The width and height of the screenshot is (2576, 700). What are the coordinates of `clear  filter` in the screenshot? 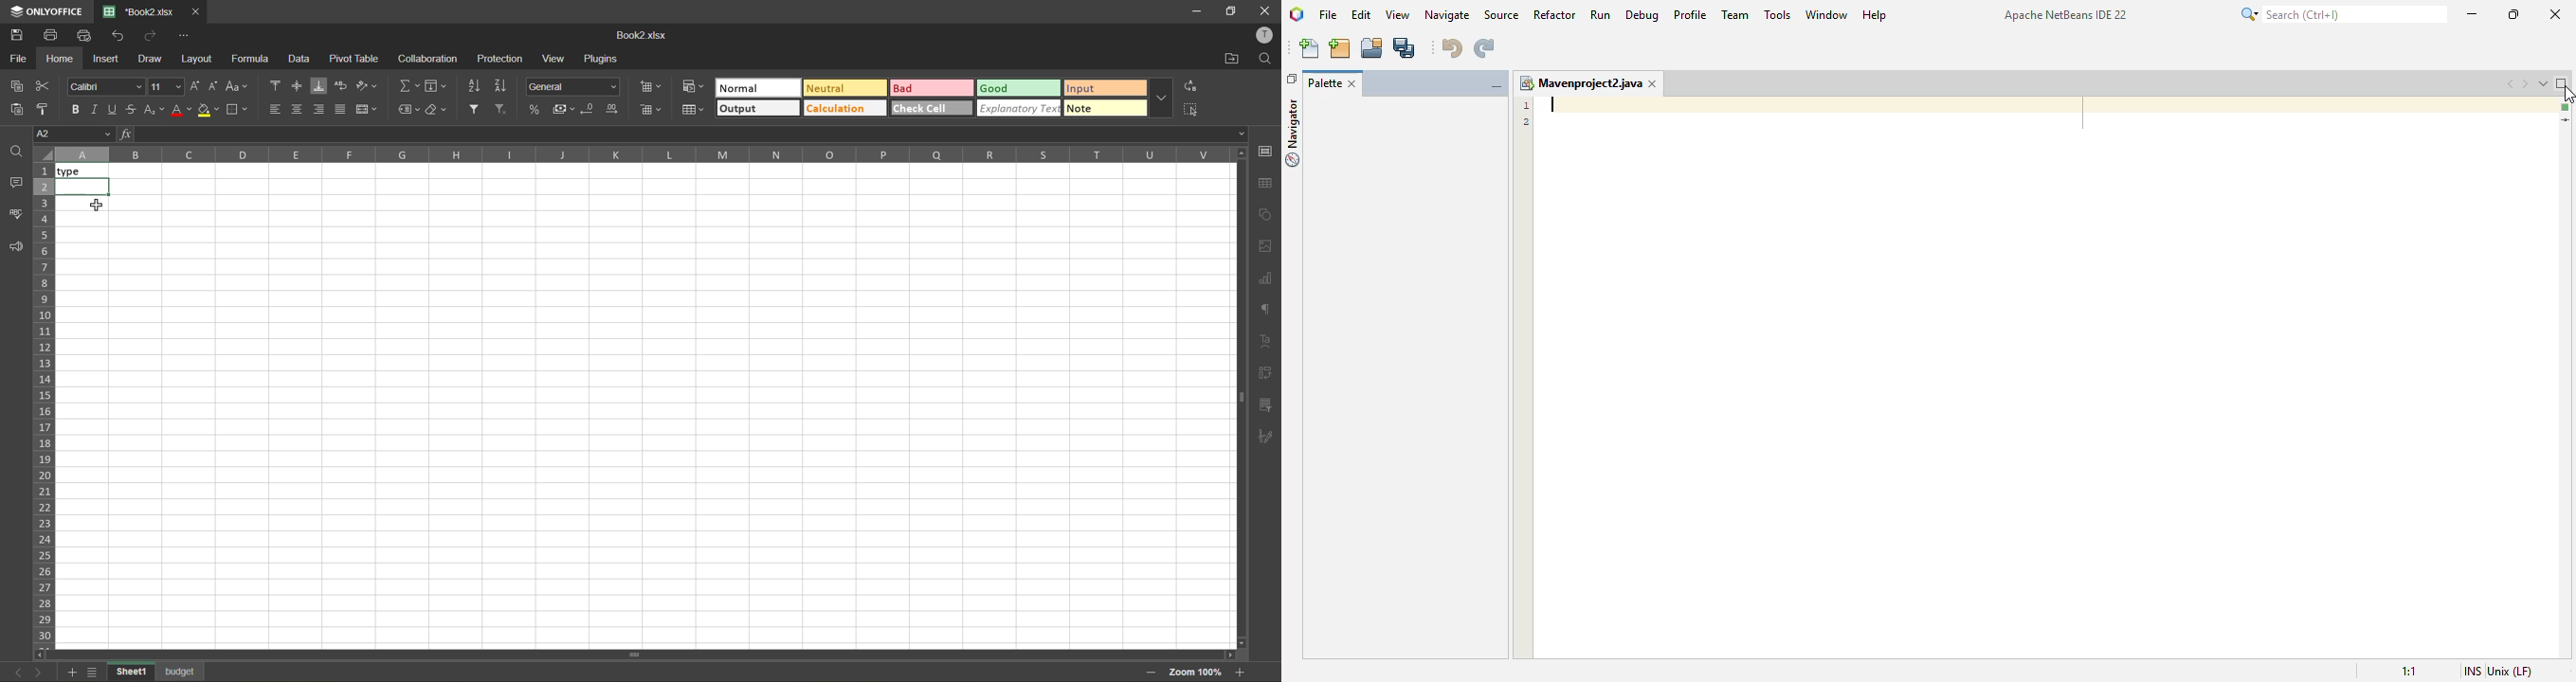 It's located at (505, 109).